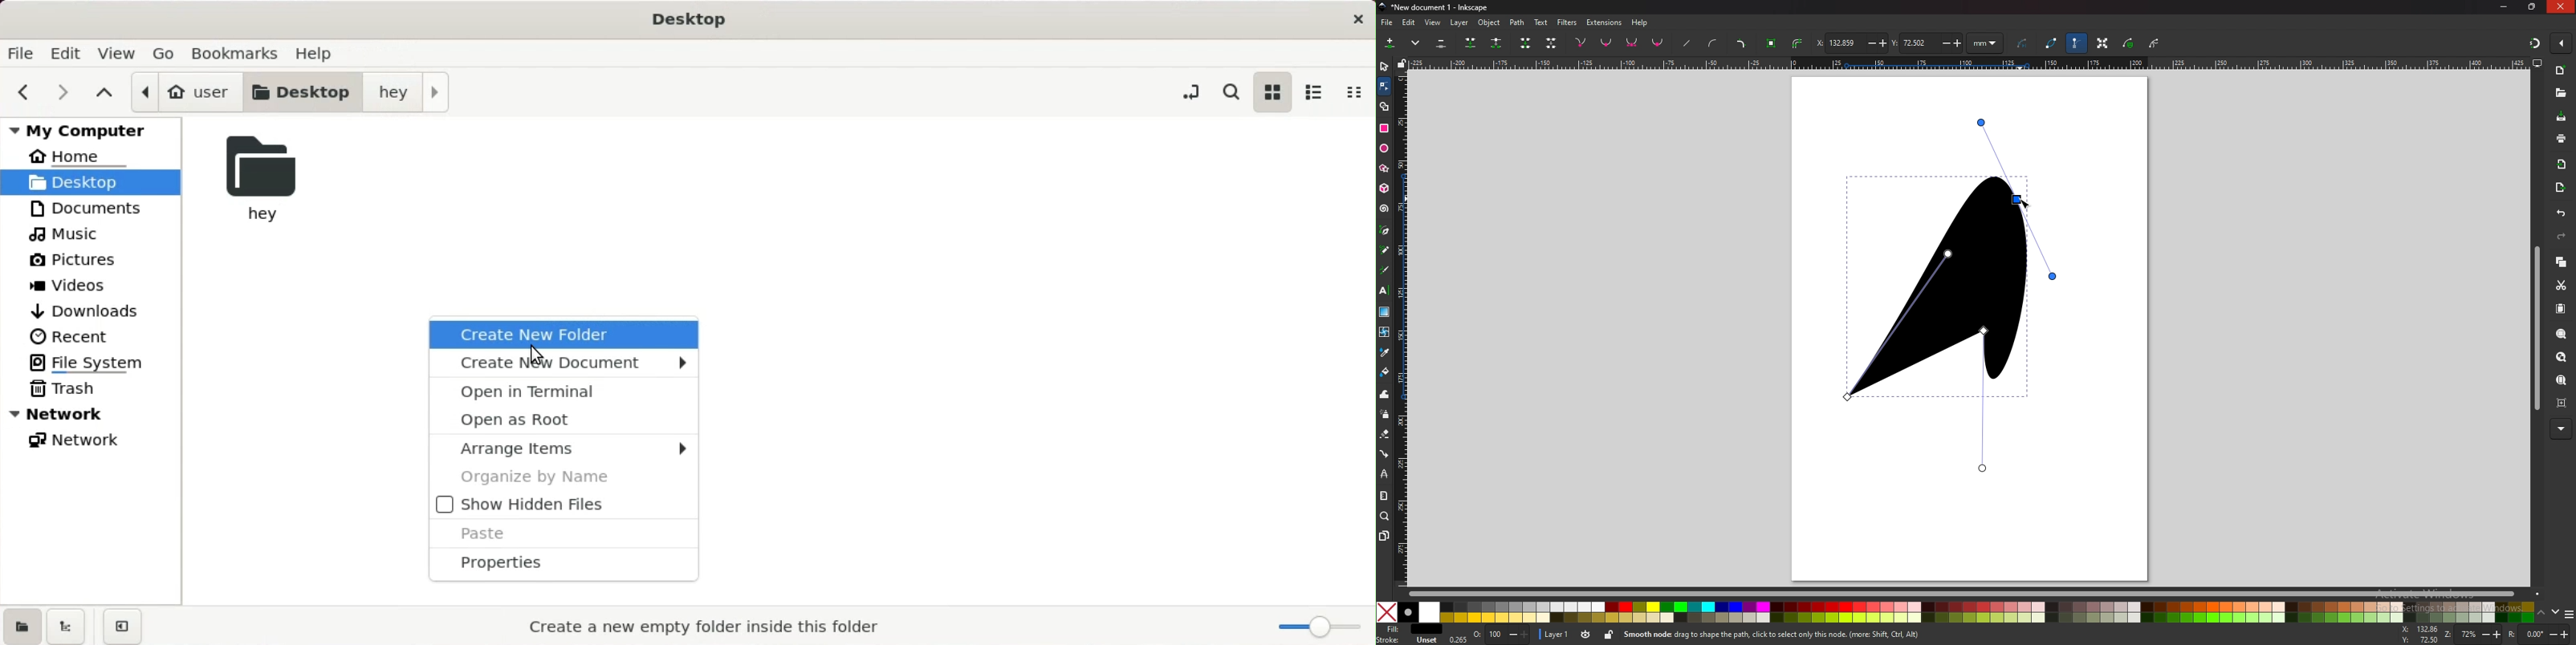 The image size is (2576, 672). Describe the element at coordinates (1390, 43) in the screenshot. I see `insert new nodes` at that location.